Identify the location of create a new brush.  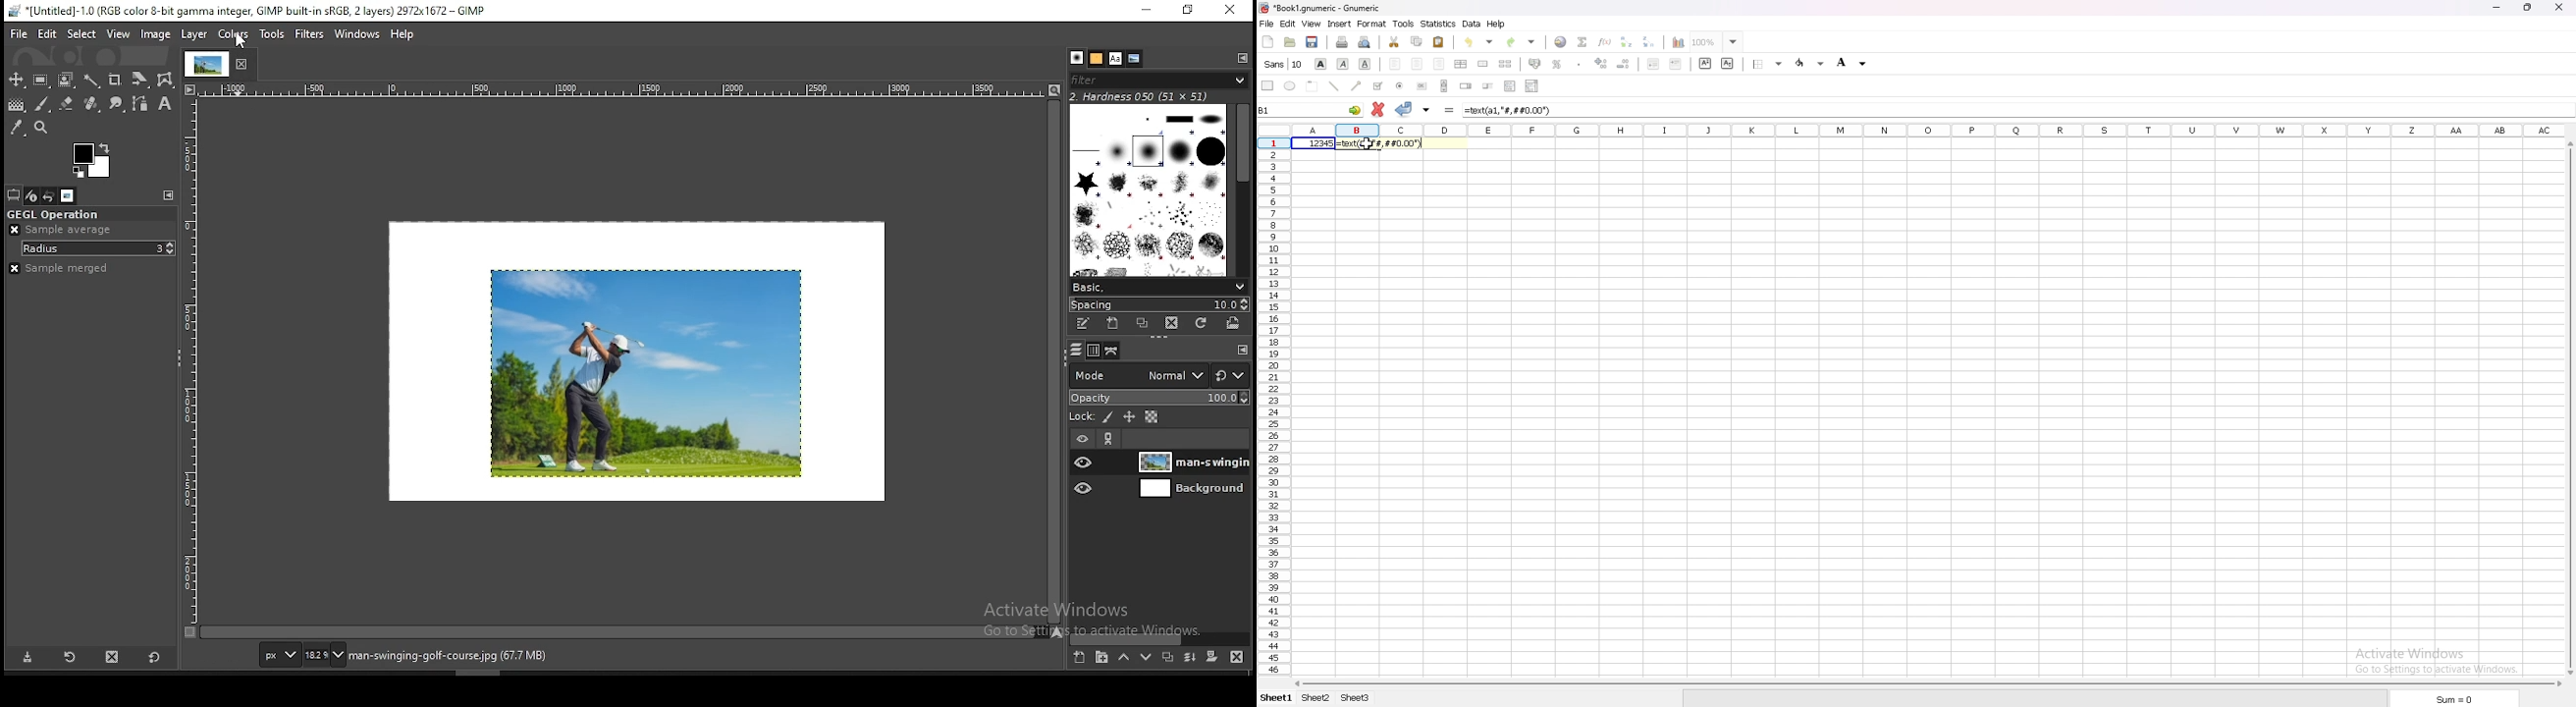
(1114, 325).